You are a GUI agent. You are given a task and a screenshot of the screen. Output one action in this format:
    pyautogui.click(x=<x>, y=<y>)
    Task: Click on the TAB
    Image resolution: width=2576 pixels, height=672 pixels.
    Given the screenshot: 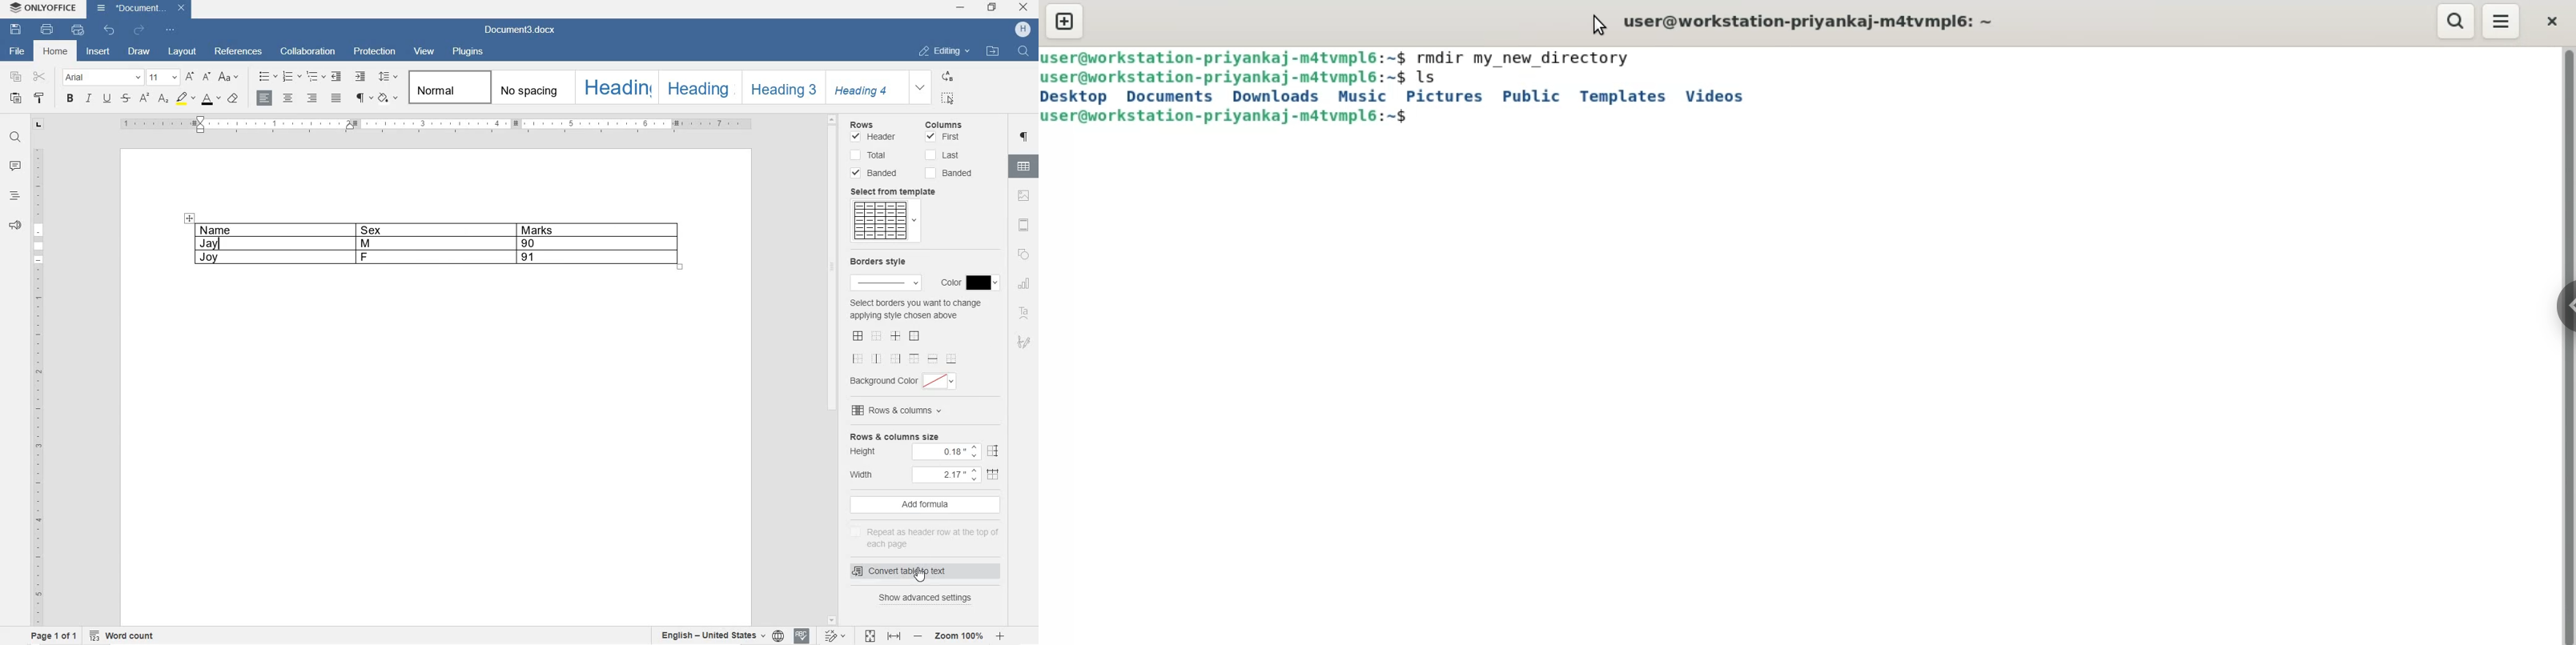 What is the action you would take?
    pyautogui.click(x=38, y=126)
    